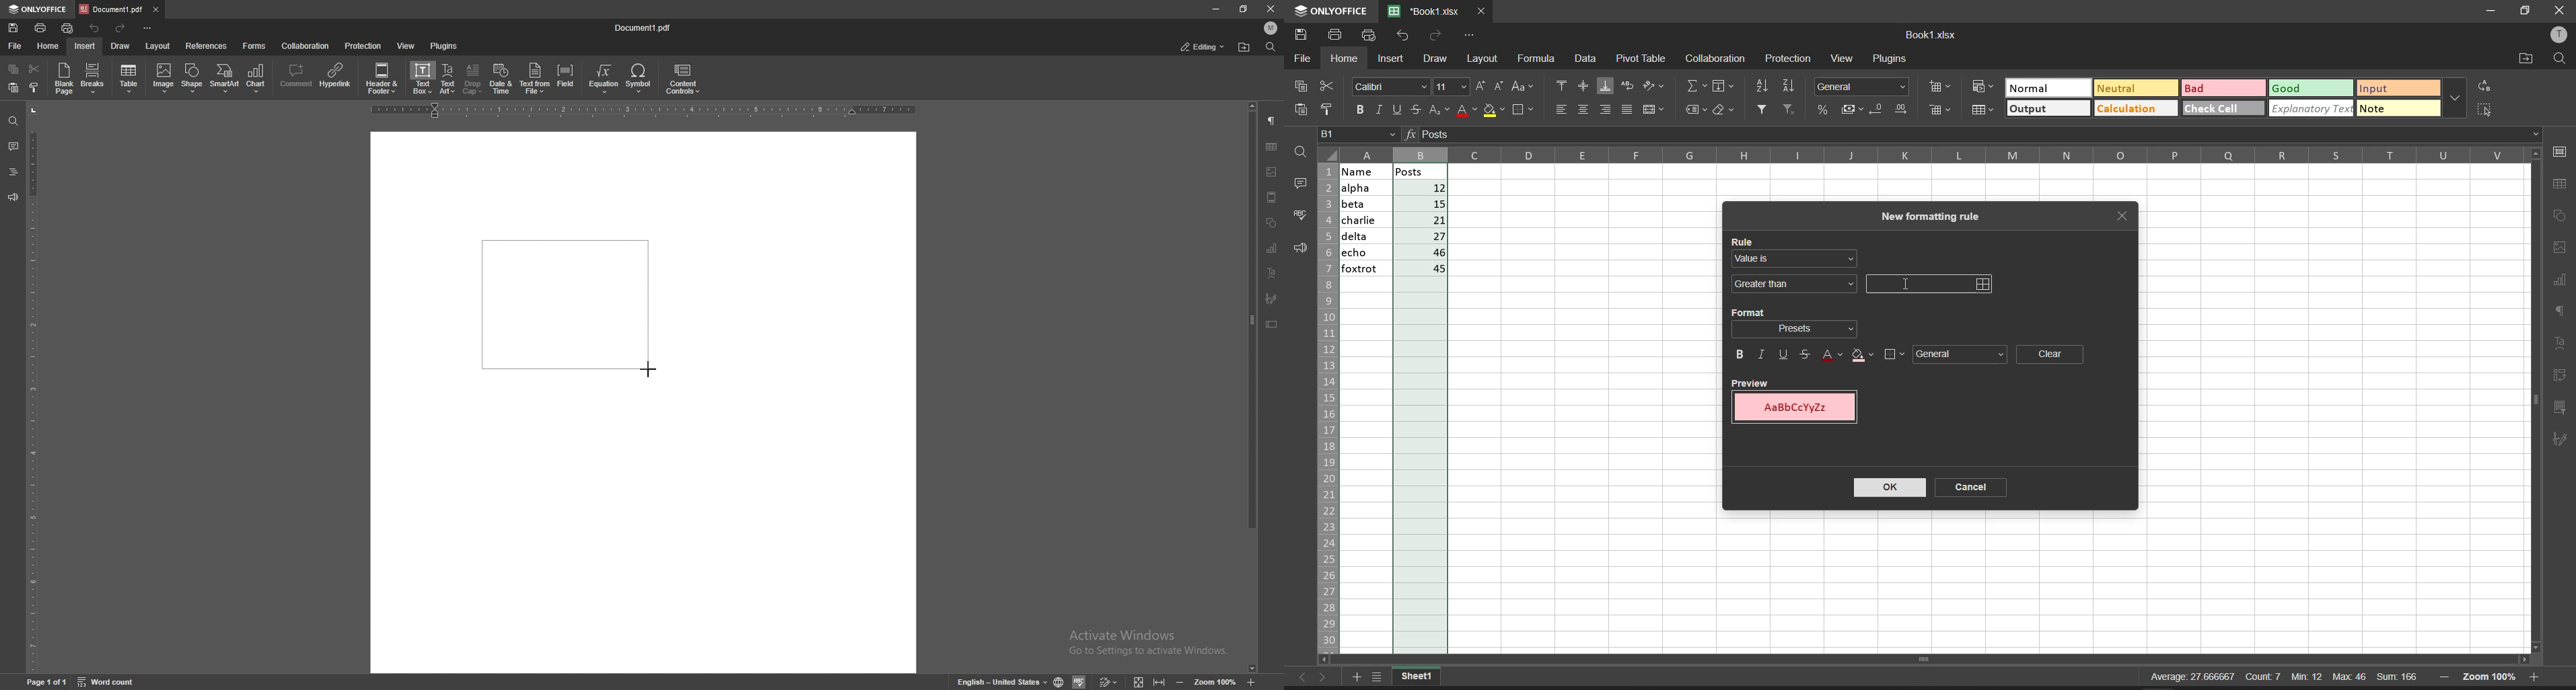  Describe the element at coordinates (2128, 110) in the screenshot. I see `Calculation` at that location.